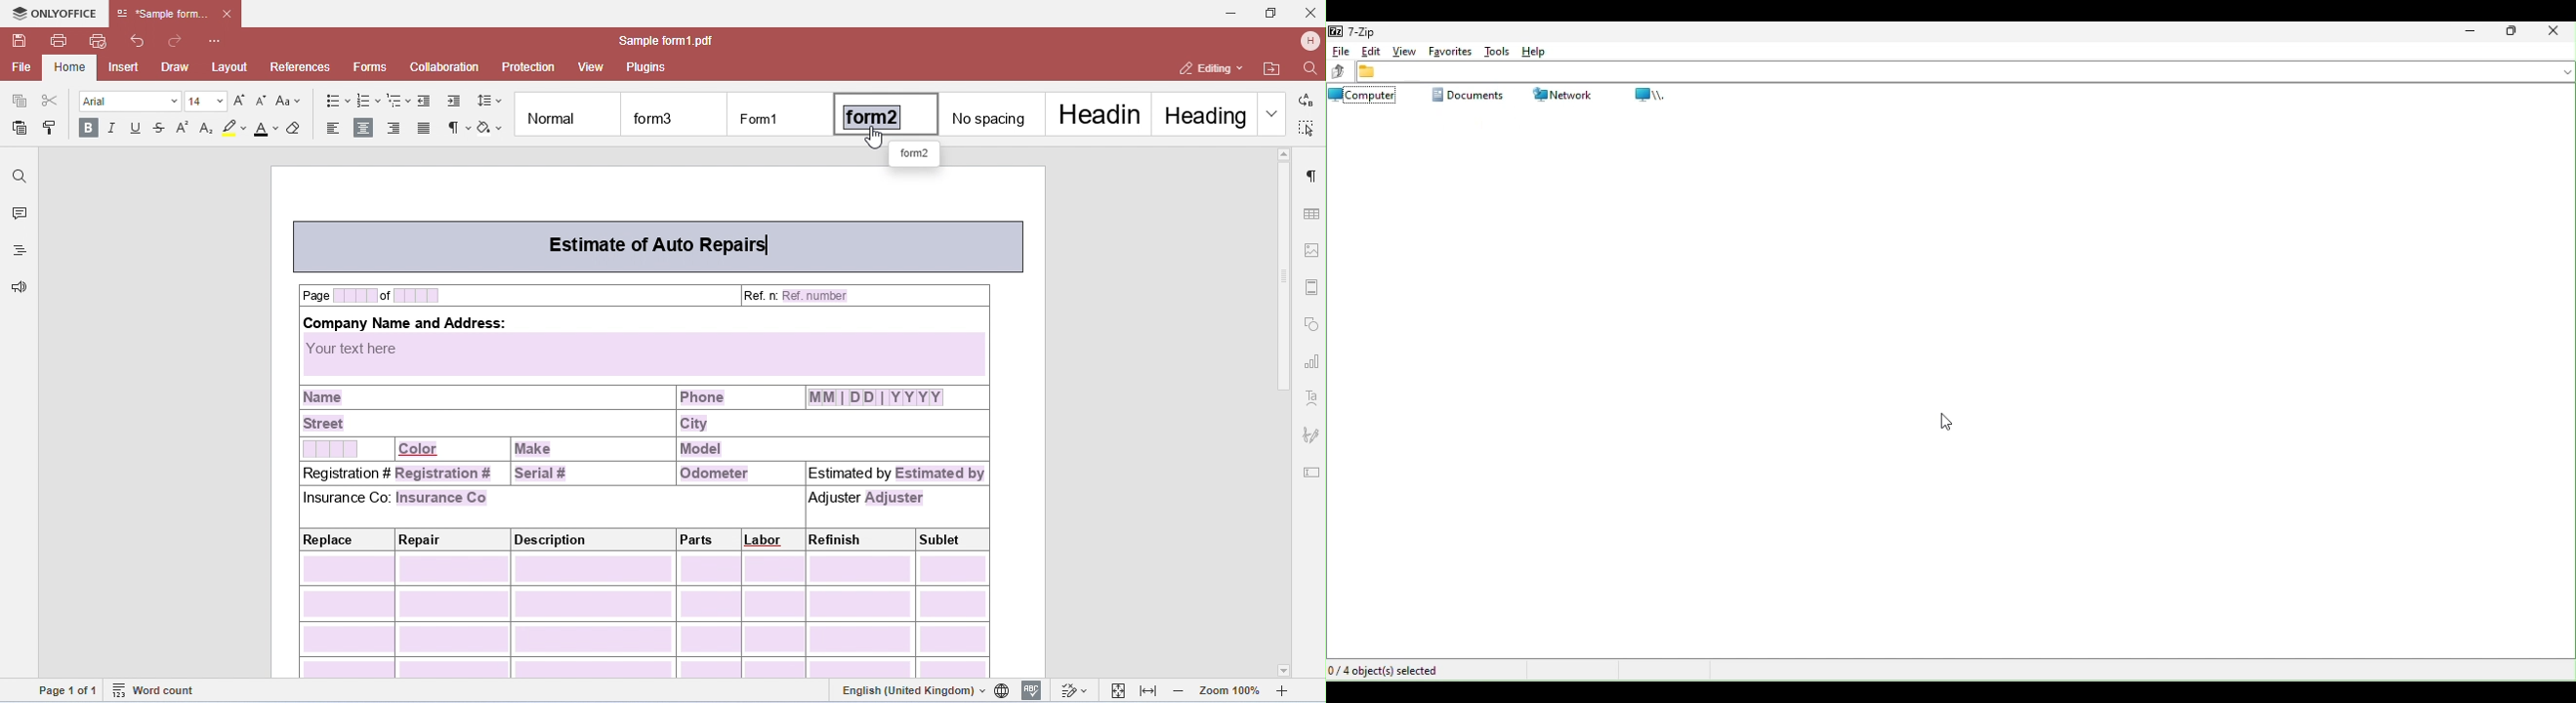  Describe the element at coordinates (2512, 31) in the screenshot. I see `Restore` at that location.